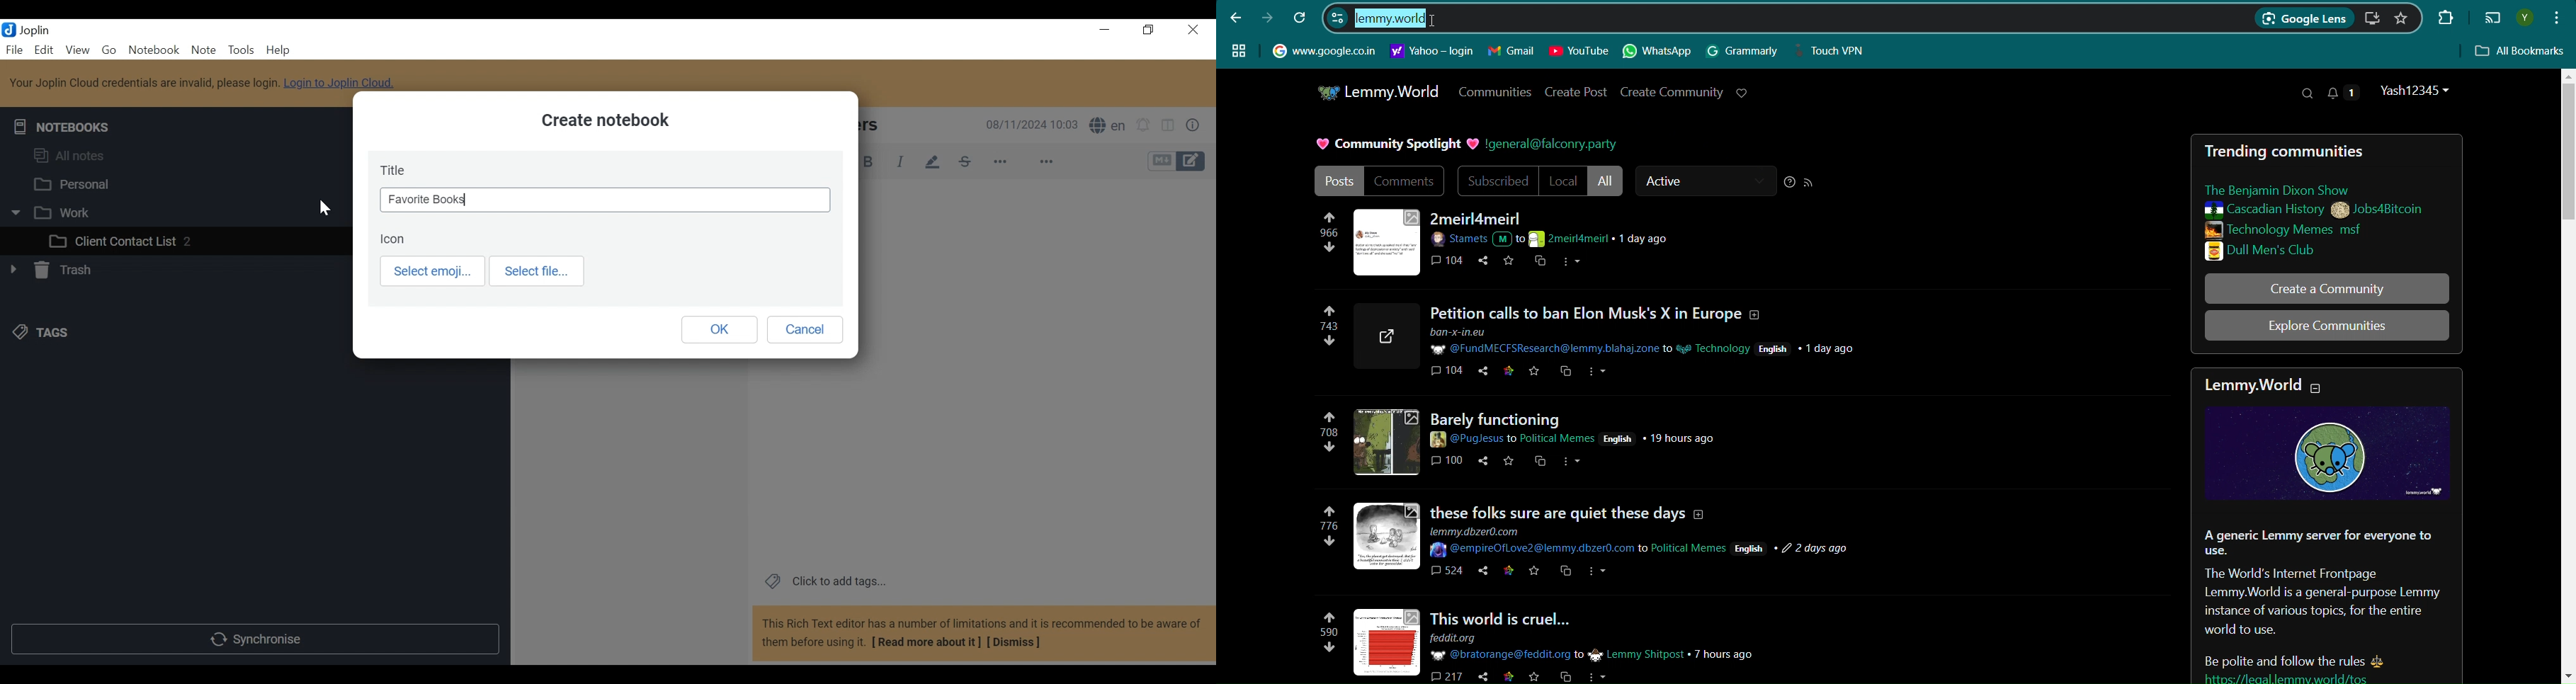 The image size is (2576, 700). Describe the element at coordinates (56, 271) in the screenshot. I see `Trash` at that location.